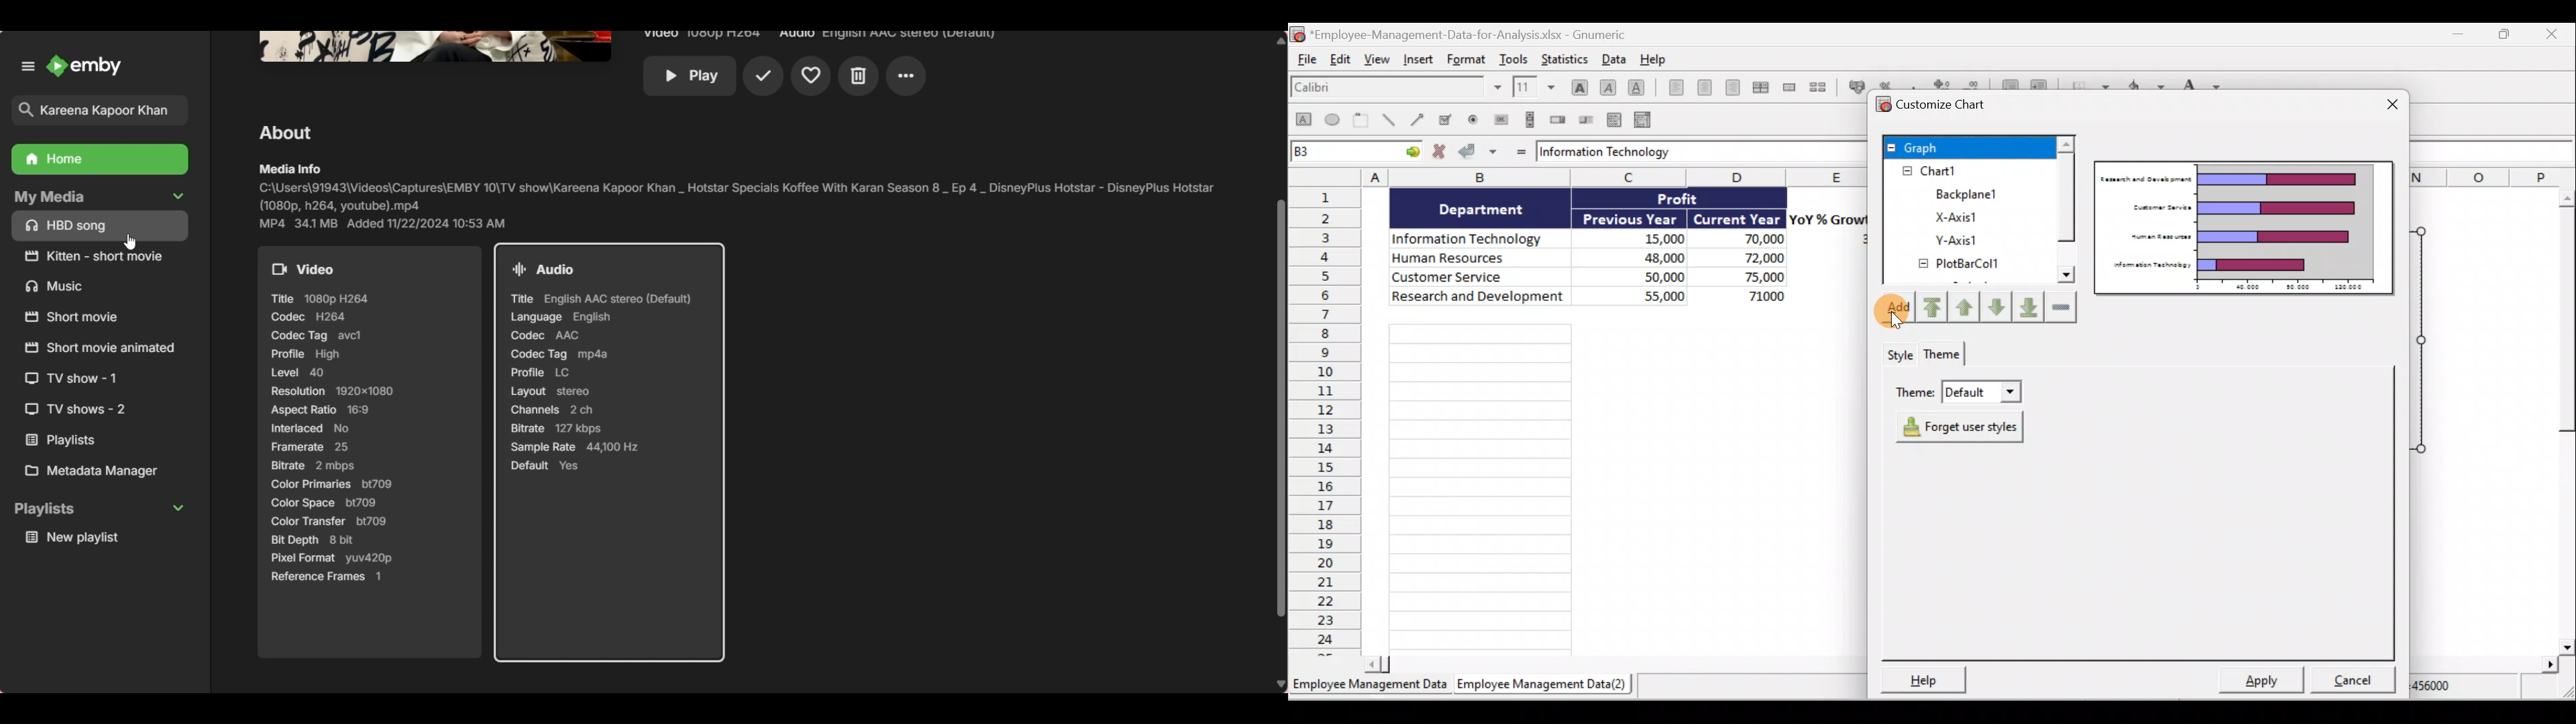 The height and width of the screenshot is (728, 2576). Describe the element at coordinates (1998, 306) in the screenshot. I see `Move down` at that location.